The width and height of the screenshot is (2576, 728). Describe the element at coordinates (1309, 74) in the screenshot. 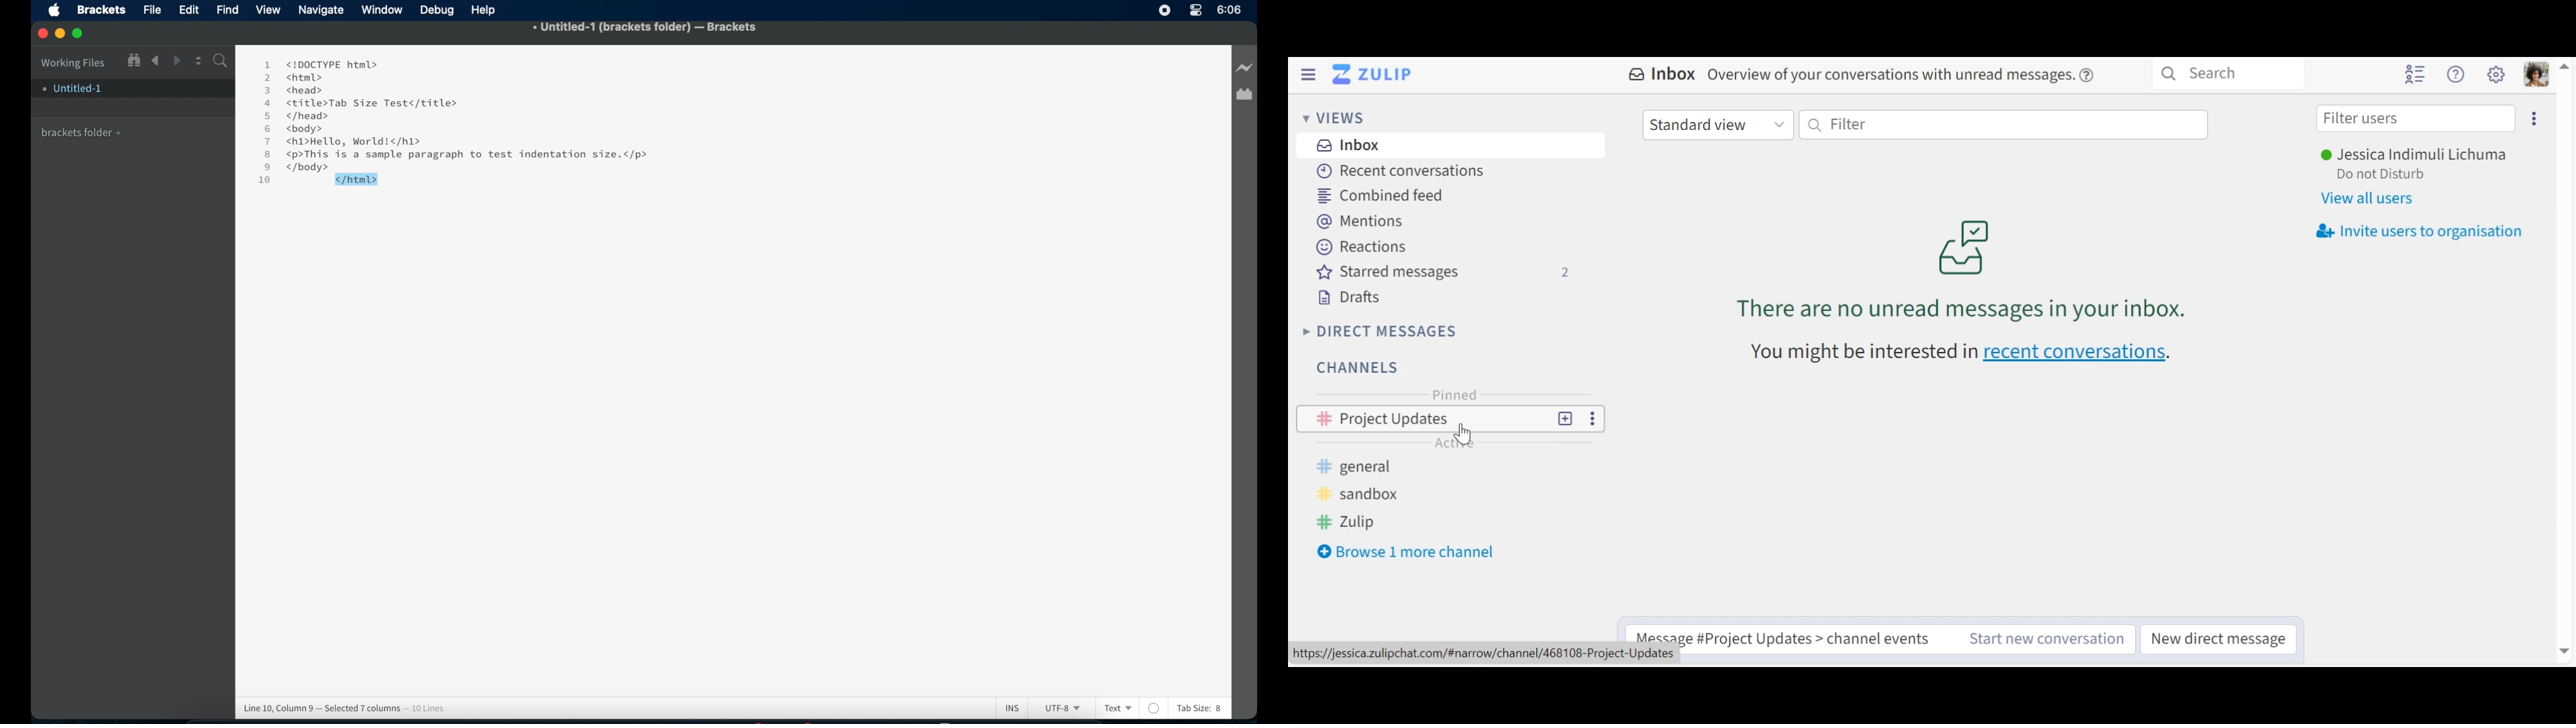

I see `Hide Left Sidebar` at that location.